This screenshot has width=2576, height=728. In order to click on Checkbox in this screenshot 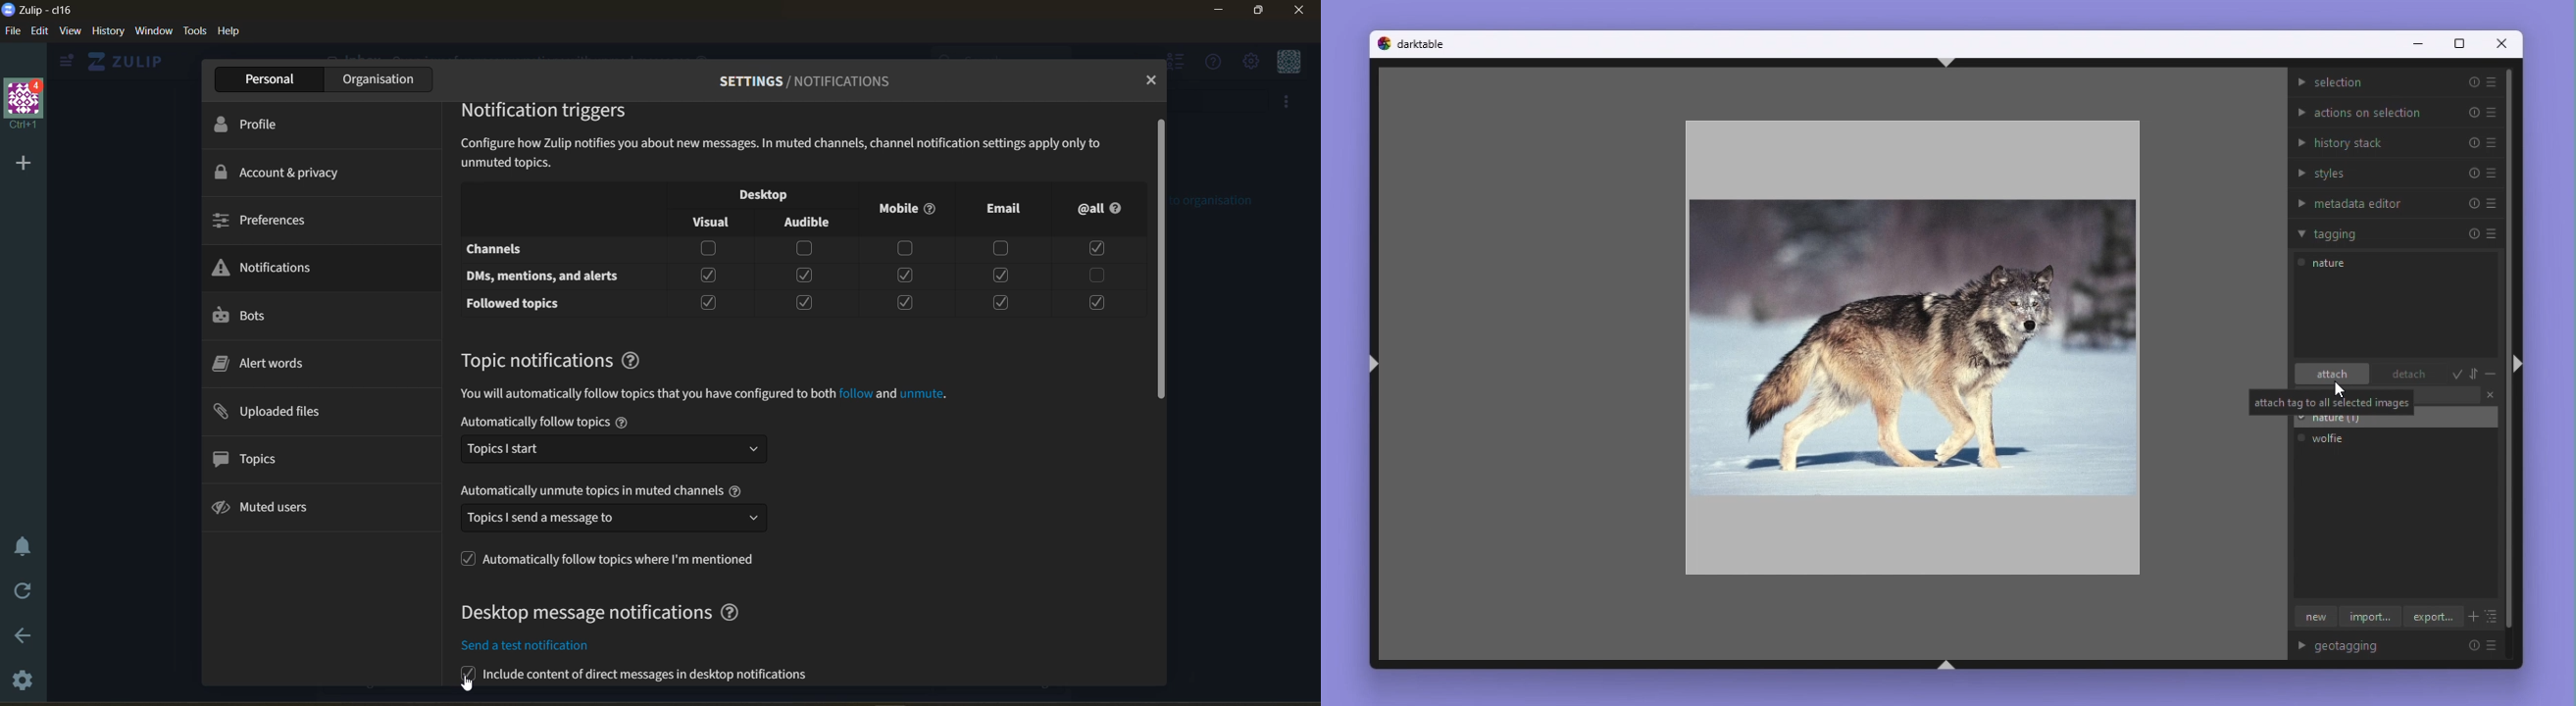, I will do `click(1100, 248)`.